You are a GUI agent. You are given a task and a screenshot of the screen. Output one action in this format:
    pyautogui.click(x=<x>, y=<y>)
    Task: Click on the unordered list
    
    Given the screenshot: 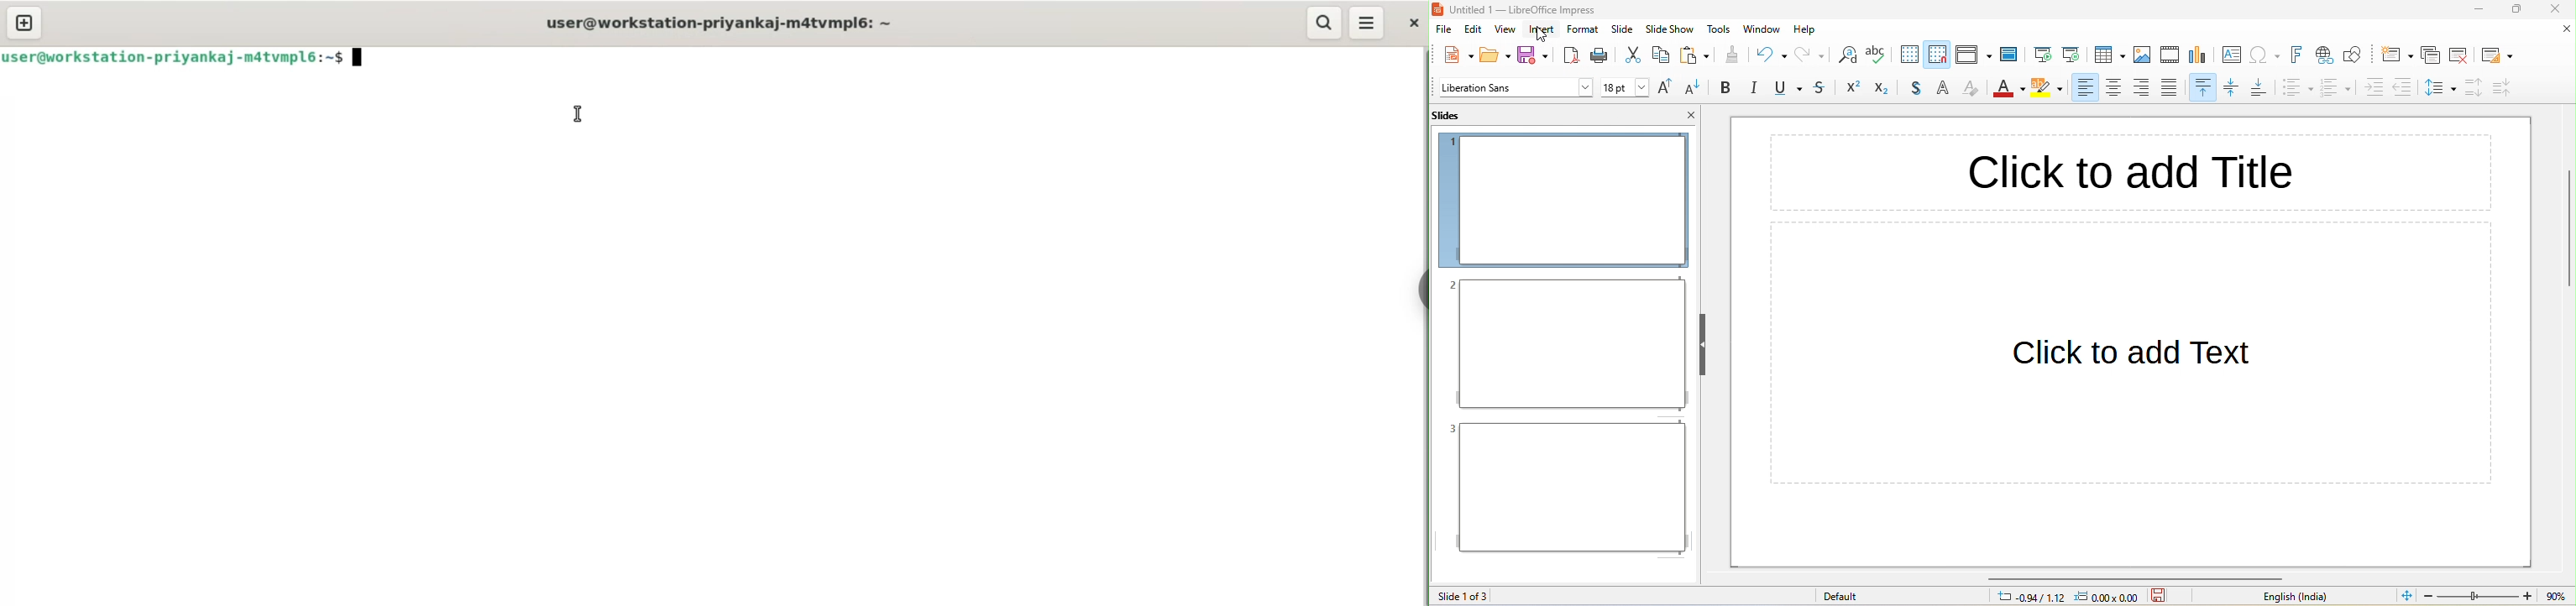 What is the action you would take?
    pyautogui.click(x=2297, y=90)
    